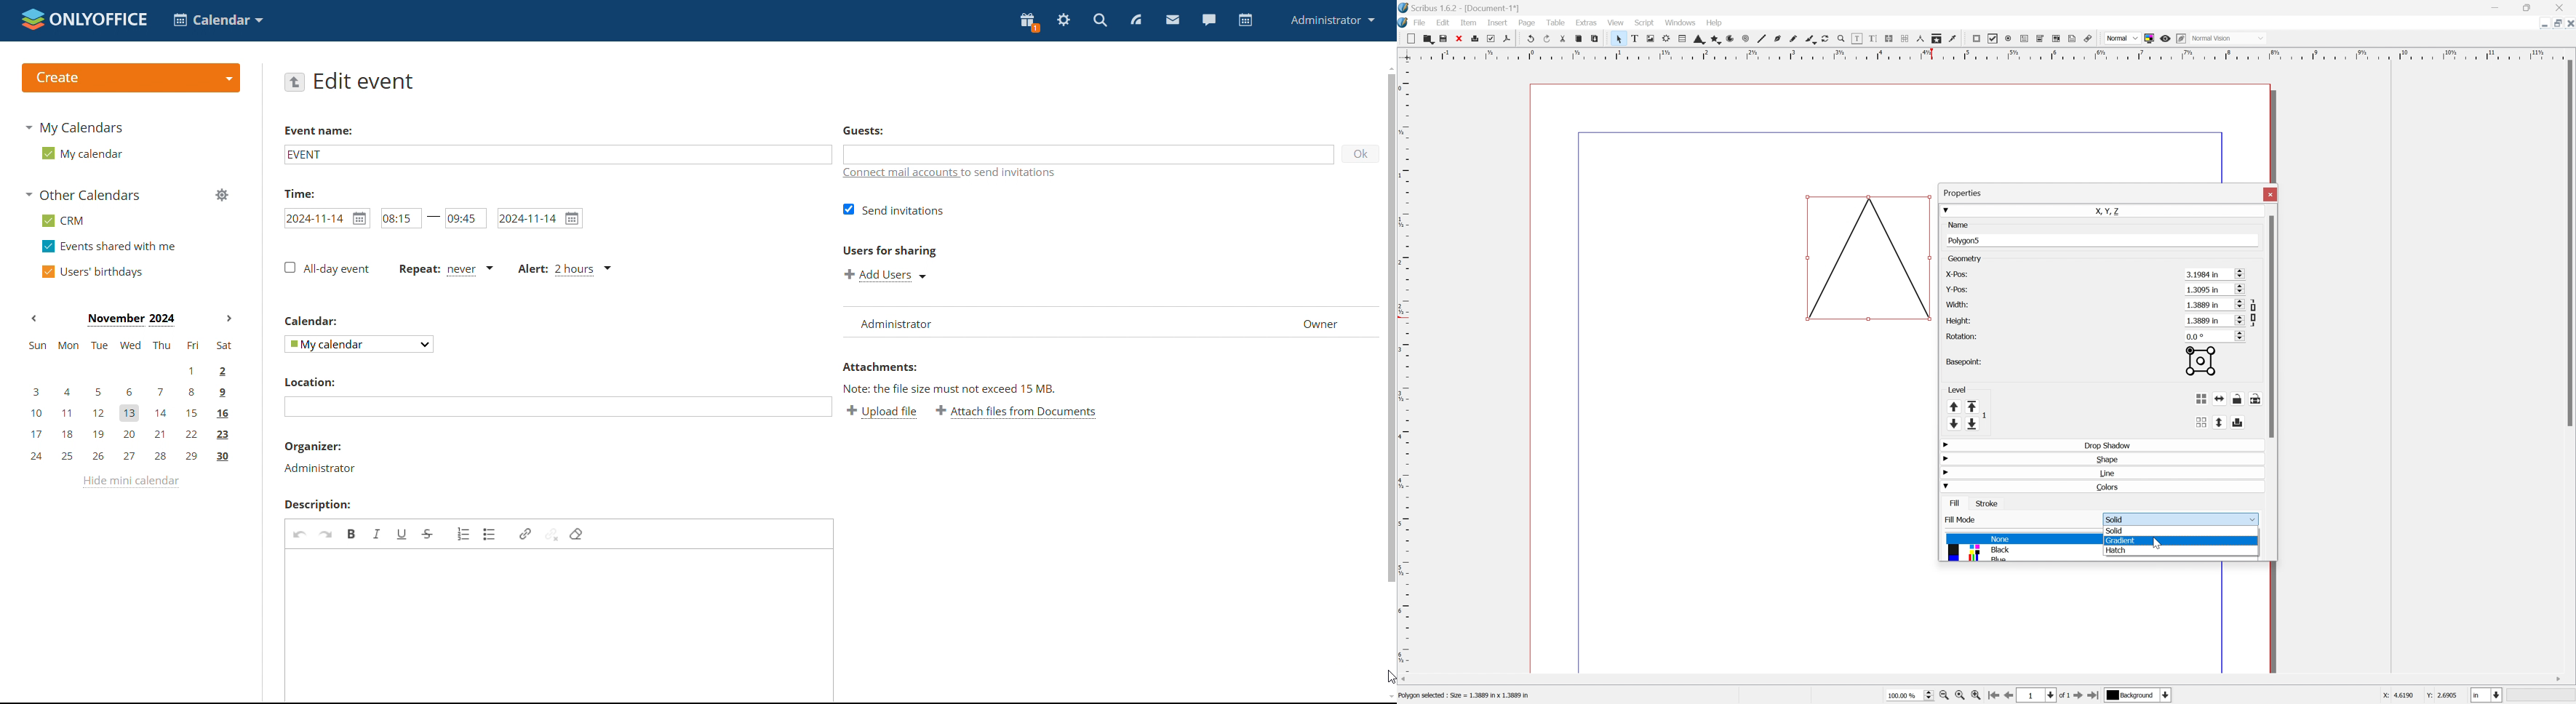  What do you see at coordinates (1546, 38) in the screenshot?
I see `Redo` at bounding box center [1546, 38].